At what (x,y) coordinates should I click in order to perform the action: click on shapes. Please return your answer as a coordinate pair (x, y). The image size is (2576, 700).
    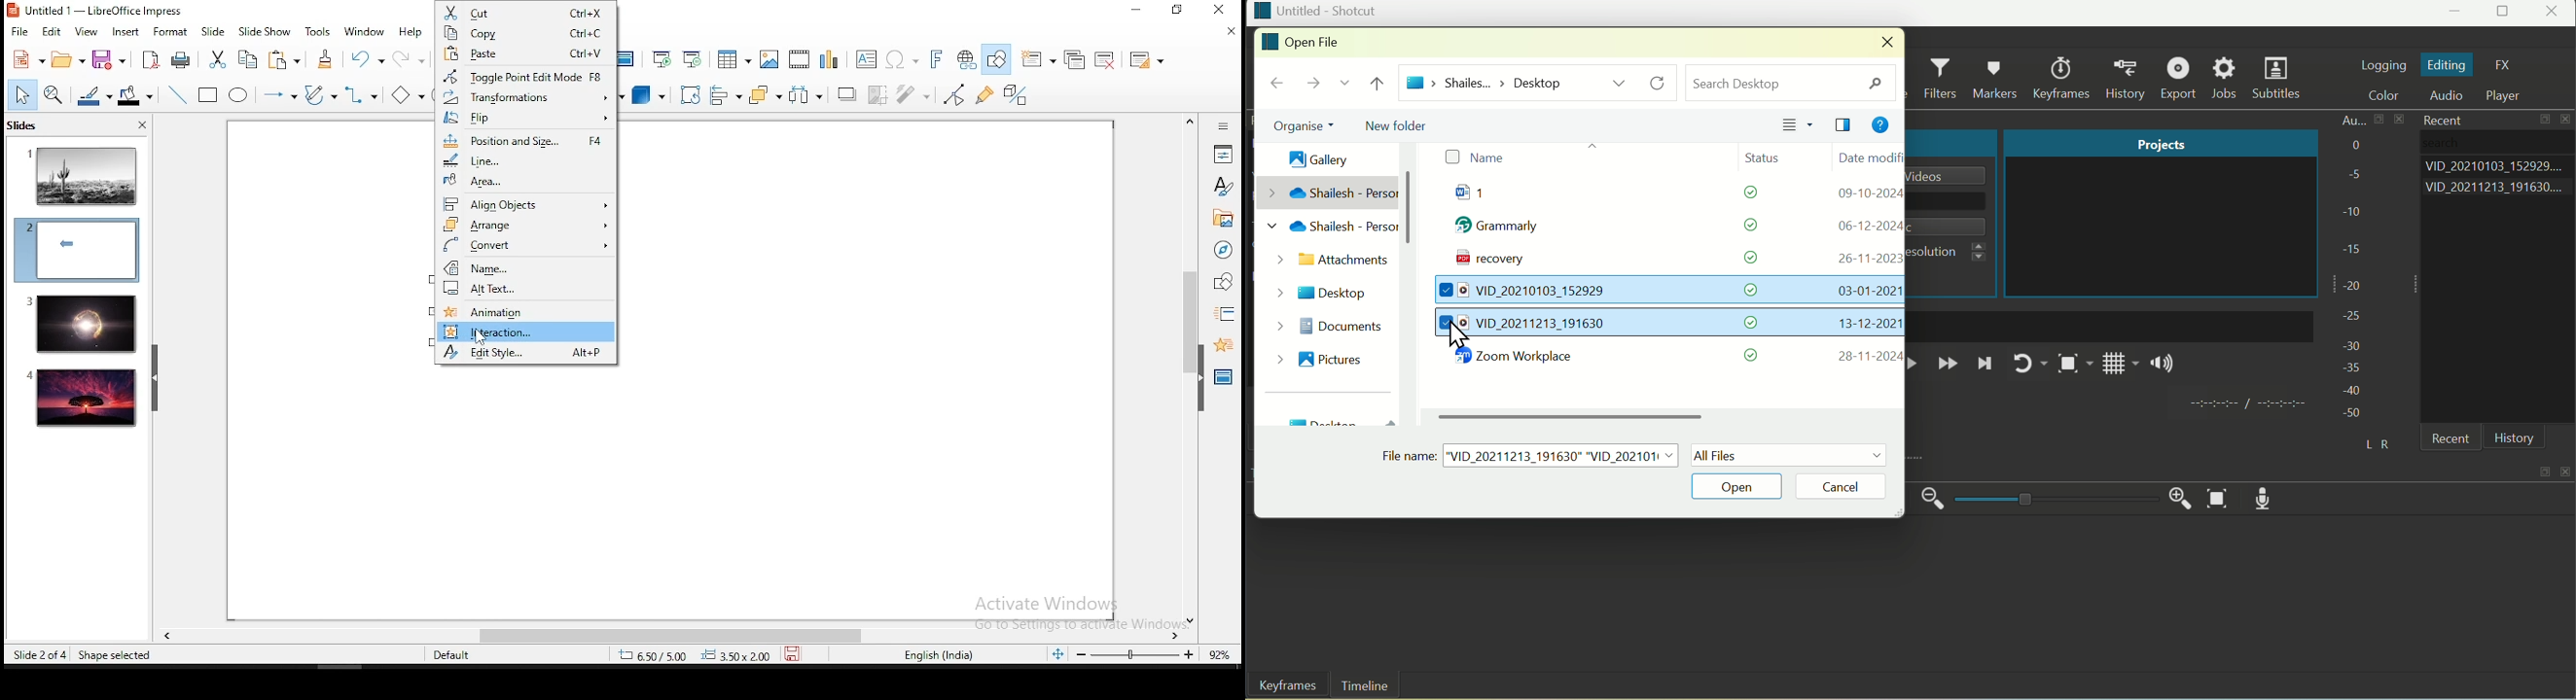
    Looking at the image, I should click on (1221, 282).